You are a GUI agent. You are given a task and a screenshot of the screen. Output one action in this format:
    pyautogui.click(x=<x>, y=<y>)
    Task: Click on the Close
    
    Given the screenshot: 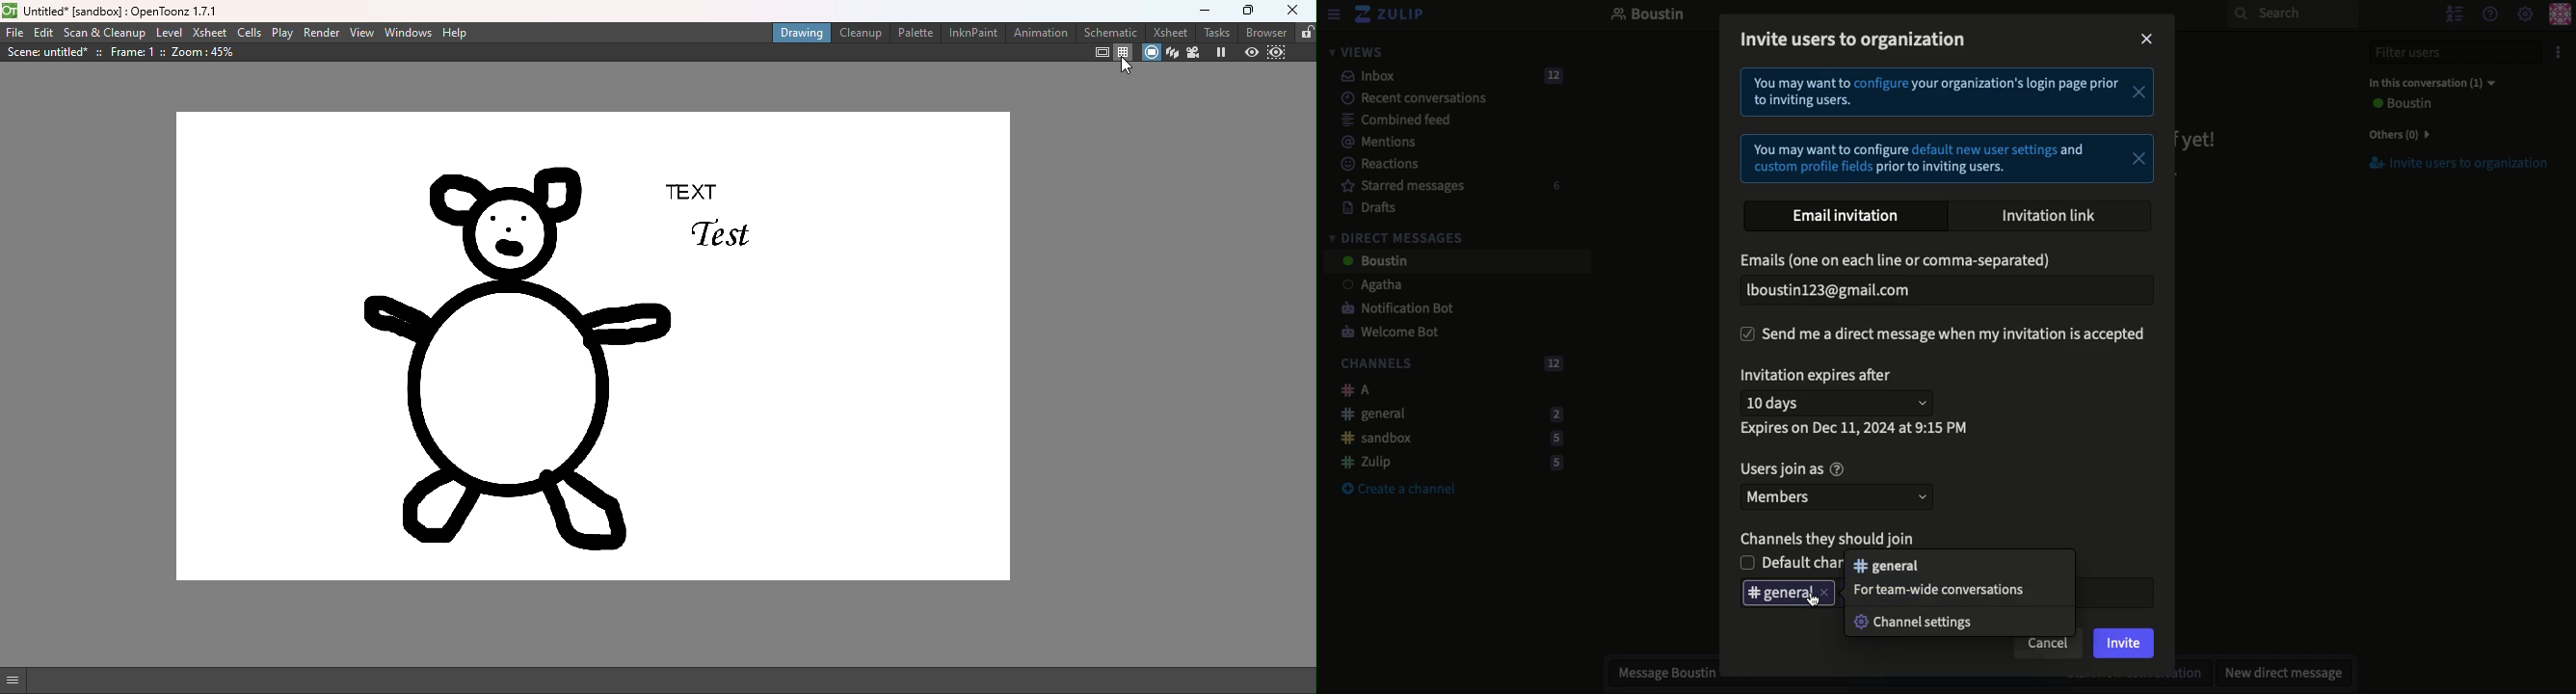 What is the action you would take?
    pyautogui.click(x=1291, y=11)
    